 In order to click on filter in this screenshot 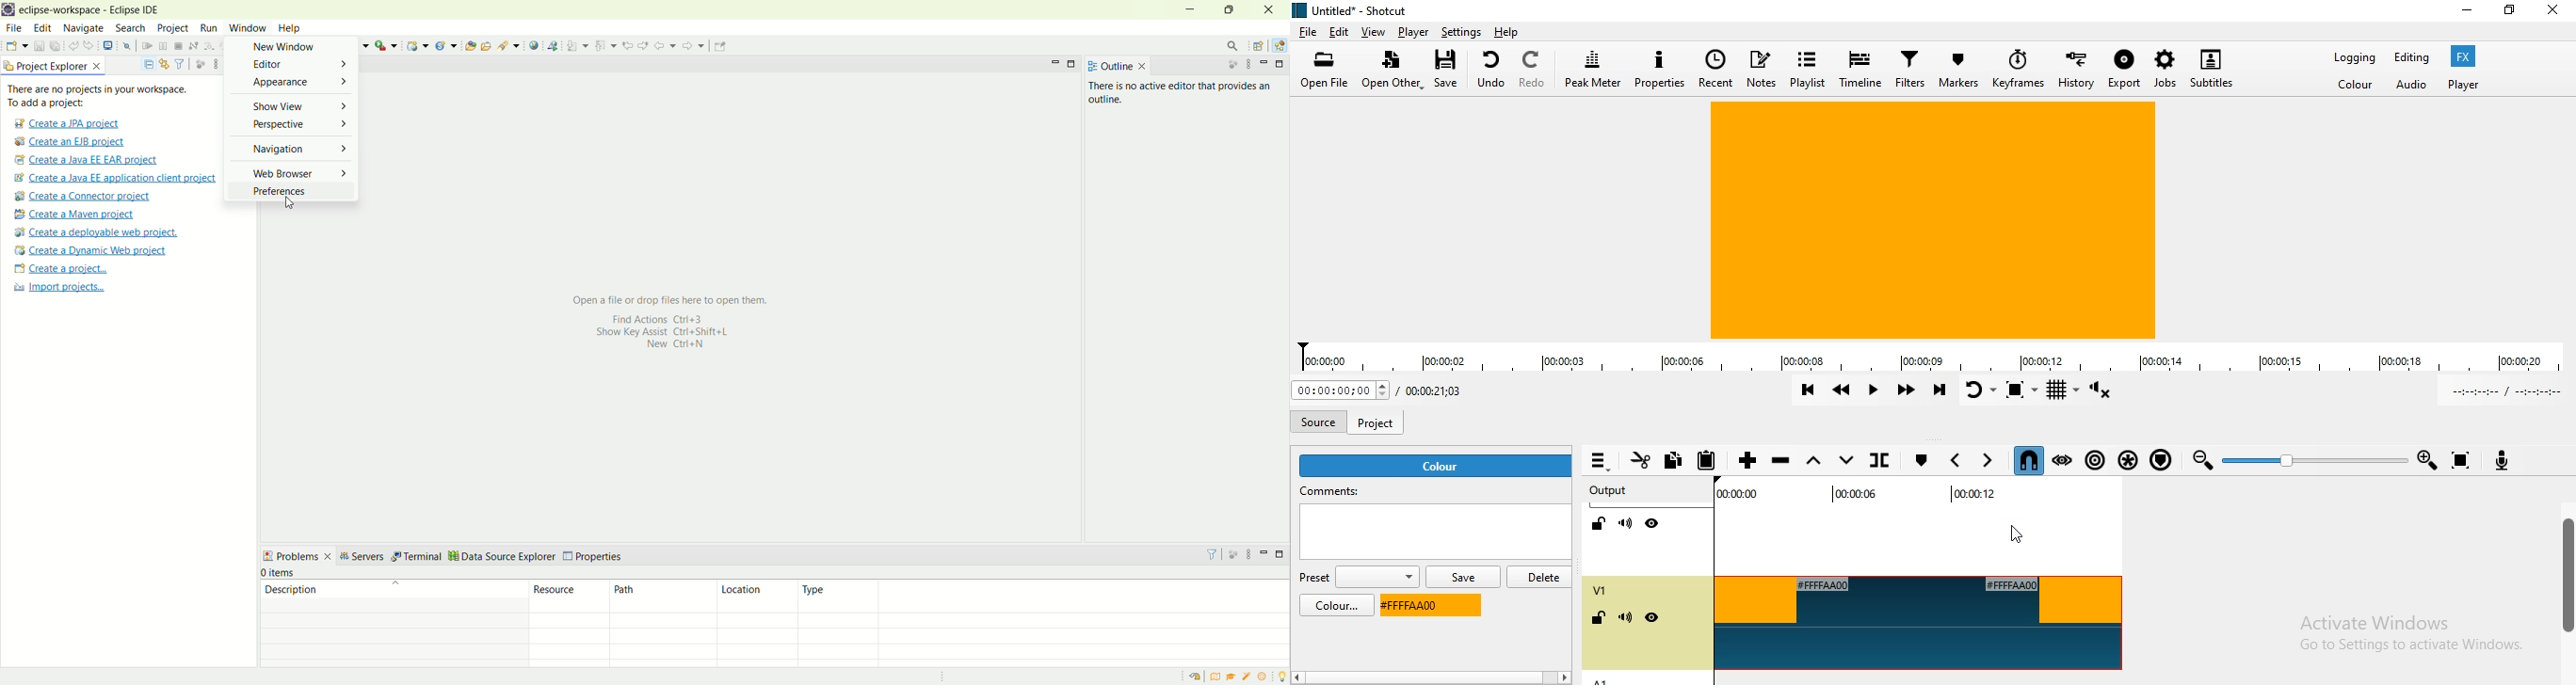, I will do `click(1206, 554)`.